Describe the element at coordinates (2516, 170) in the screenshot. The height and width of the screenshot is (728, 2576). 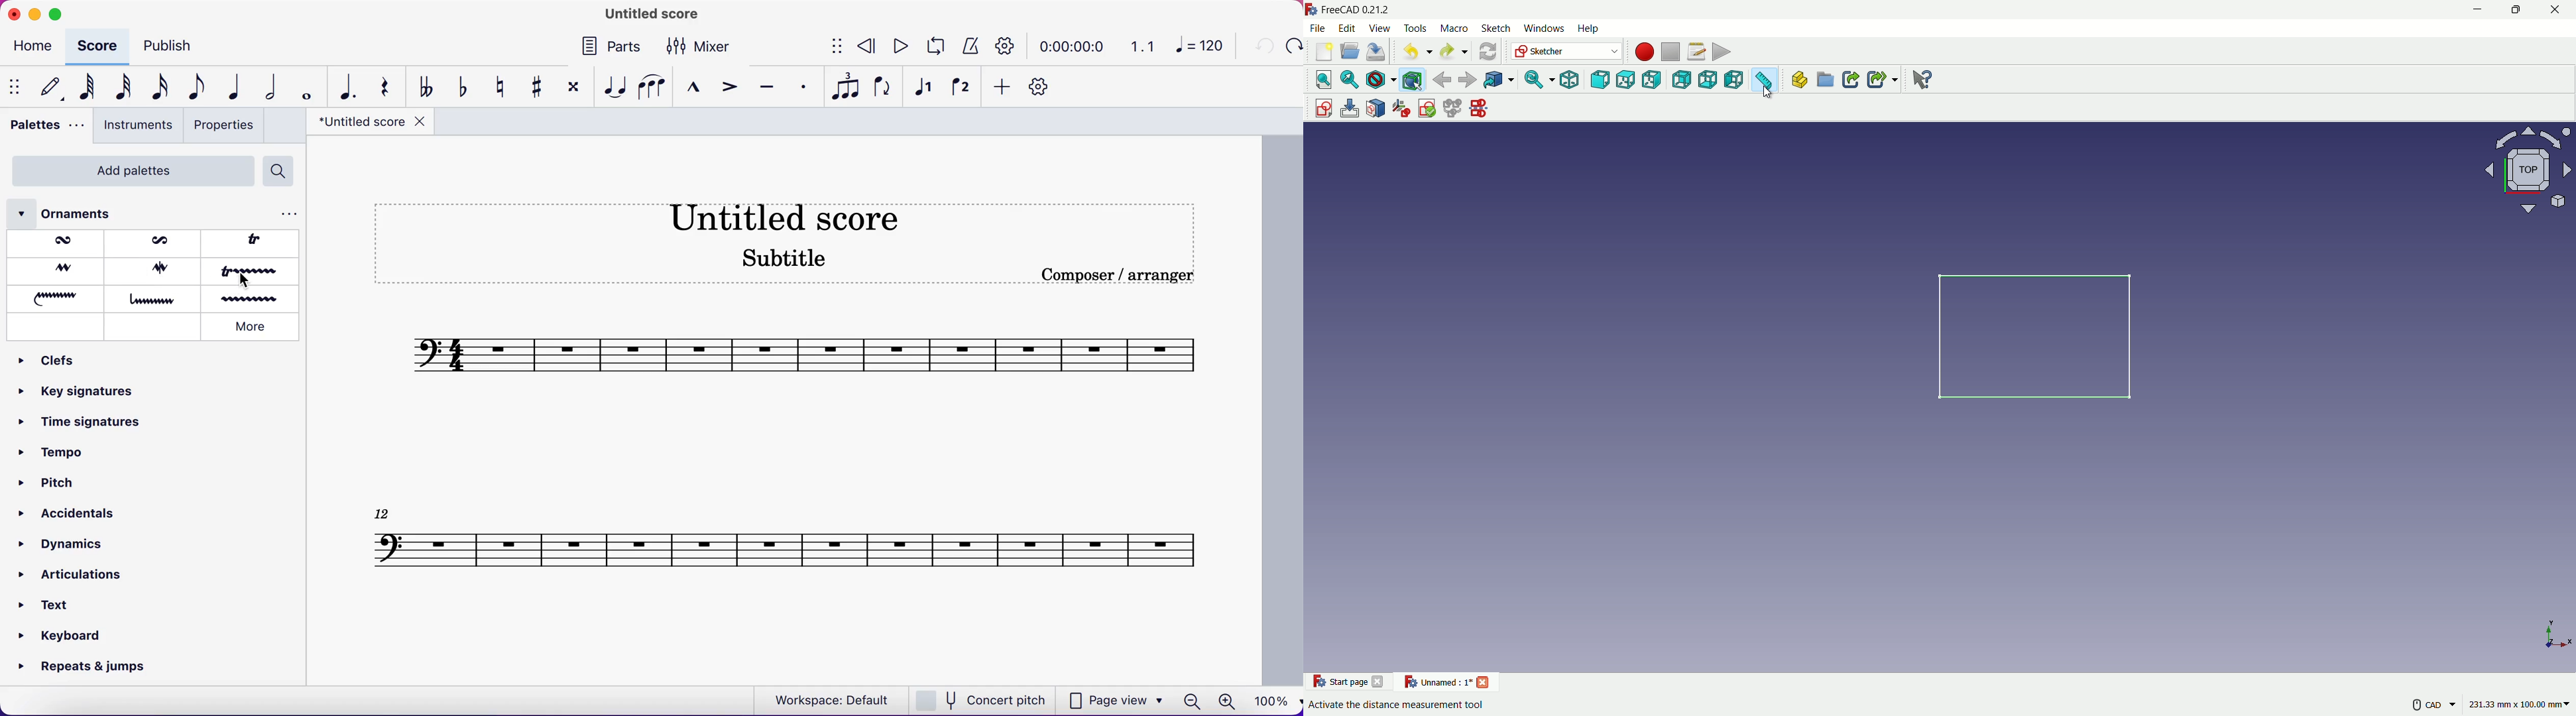
I see `rotate or change view` at that location.